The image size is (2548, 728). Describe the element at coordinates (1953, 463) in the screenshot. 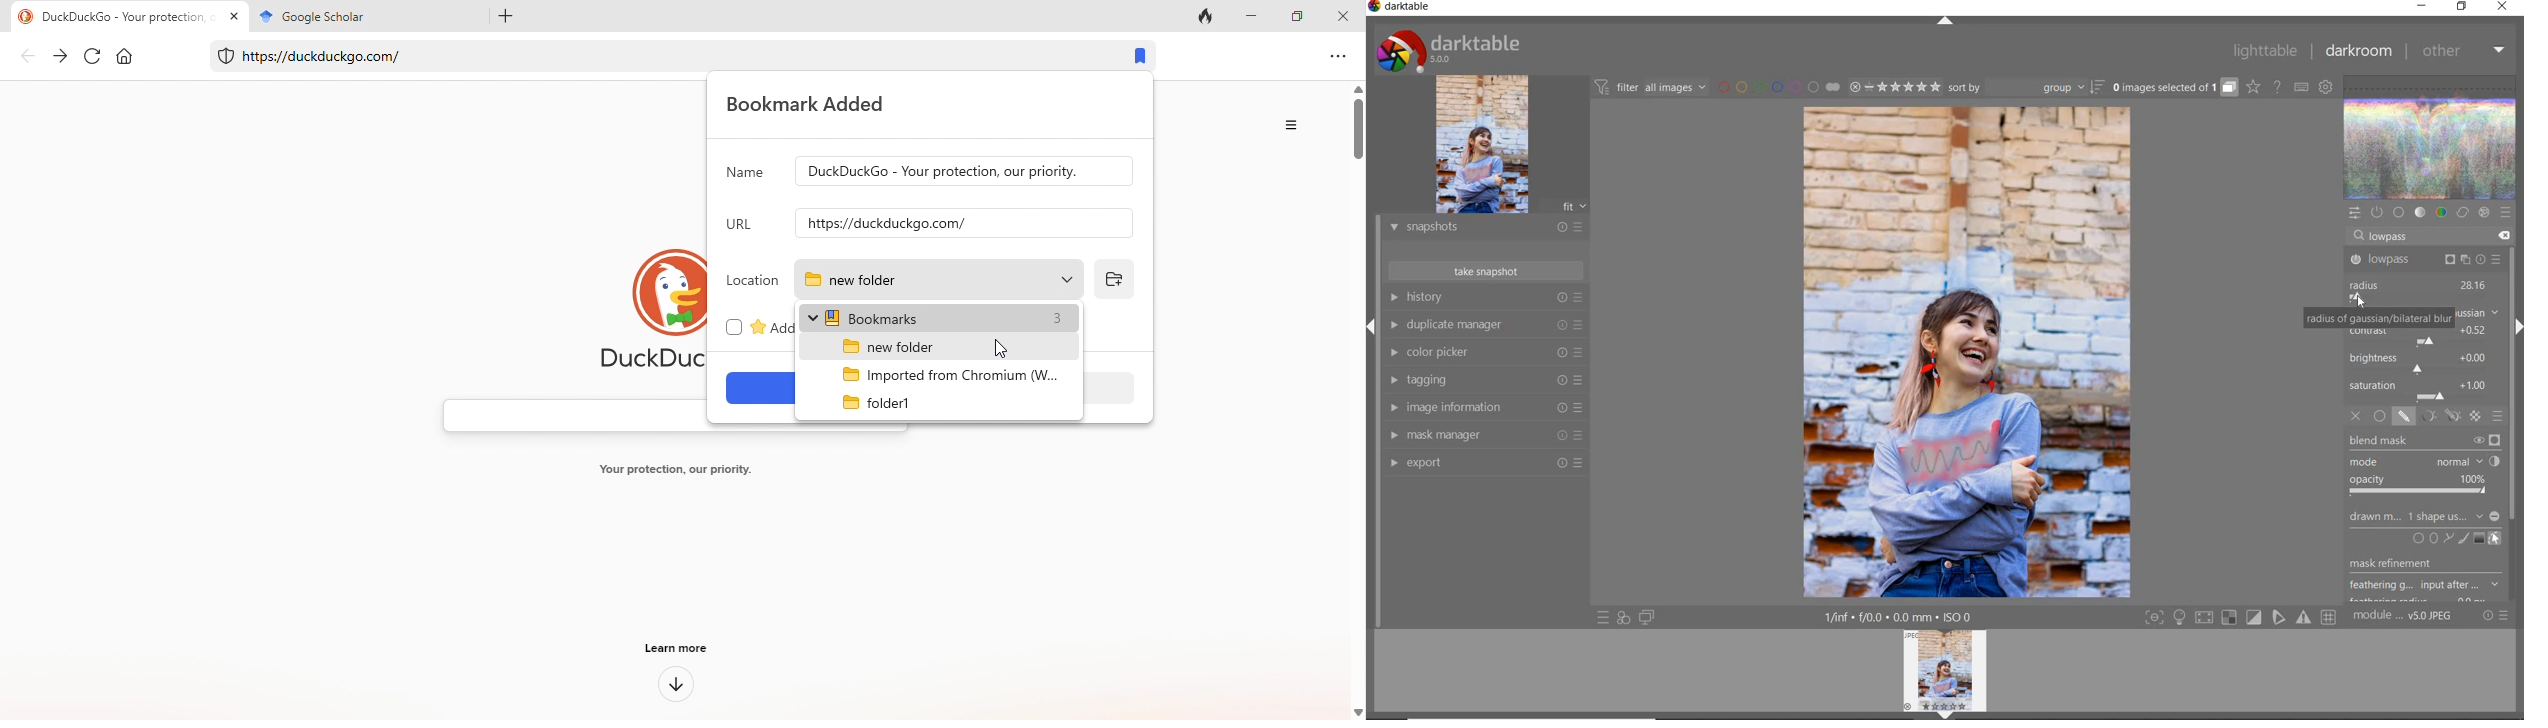

I see `Applied painterly effect using blur and contrast.` at that location.